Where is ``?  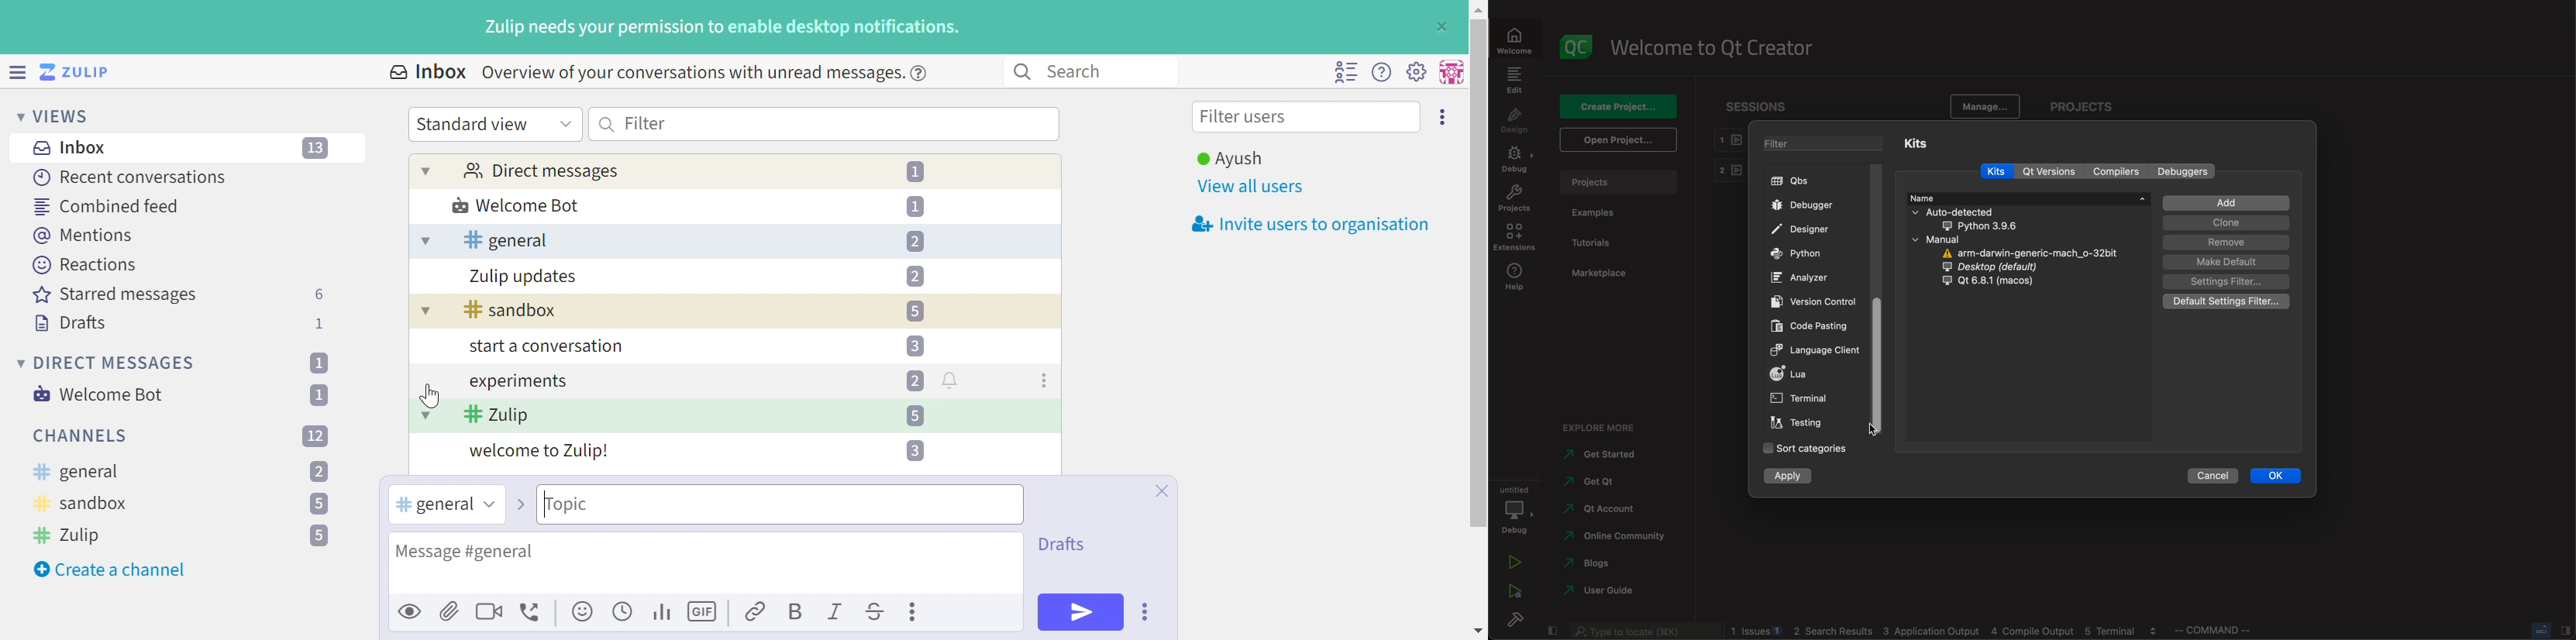  is located at coordinates (2183, 170).